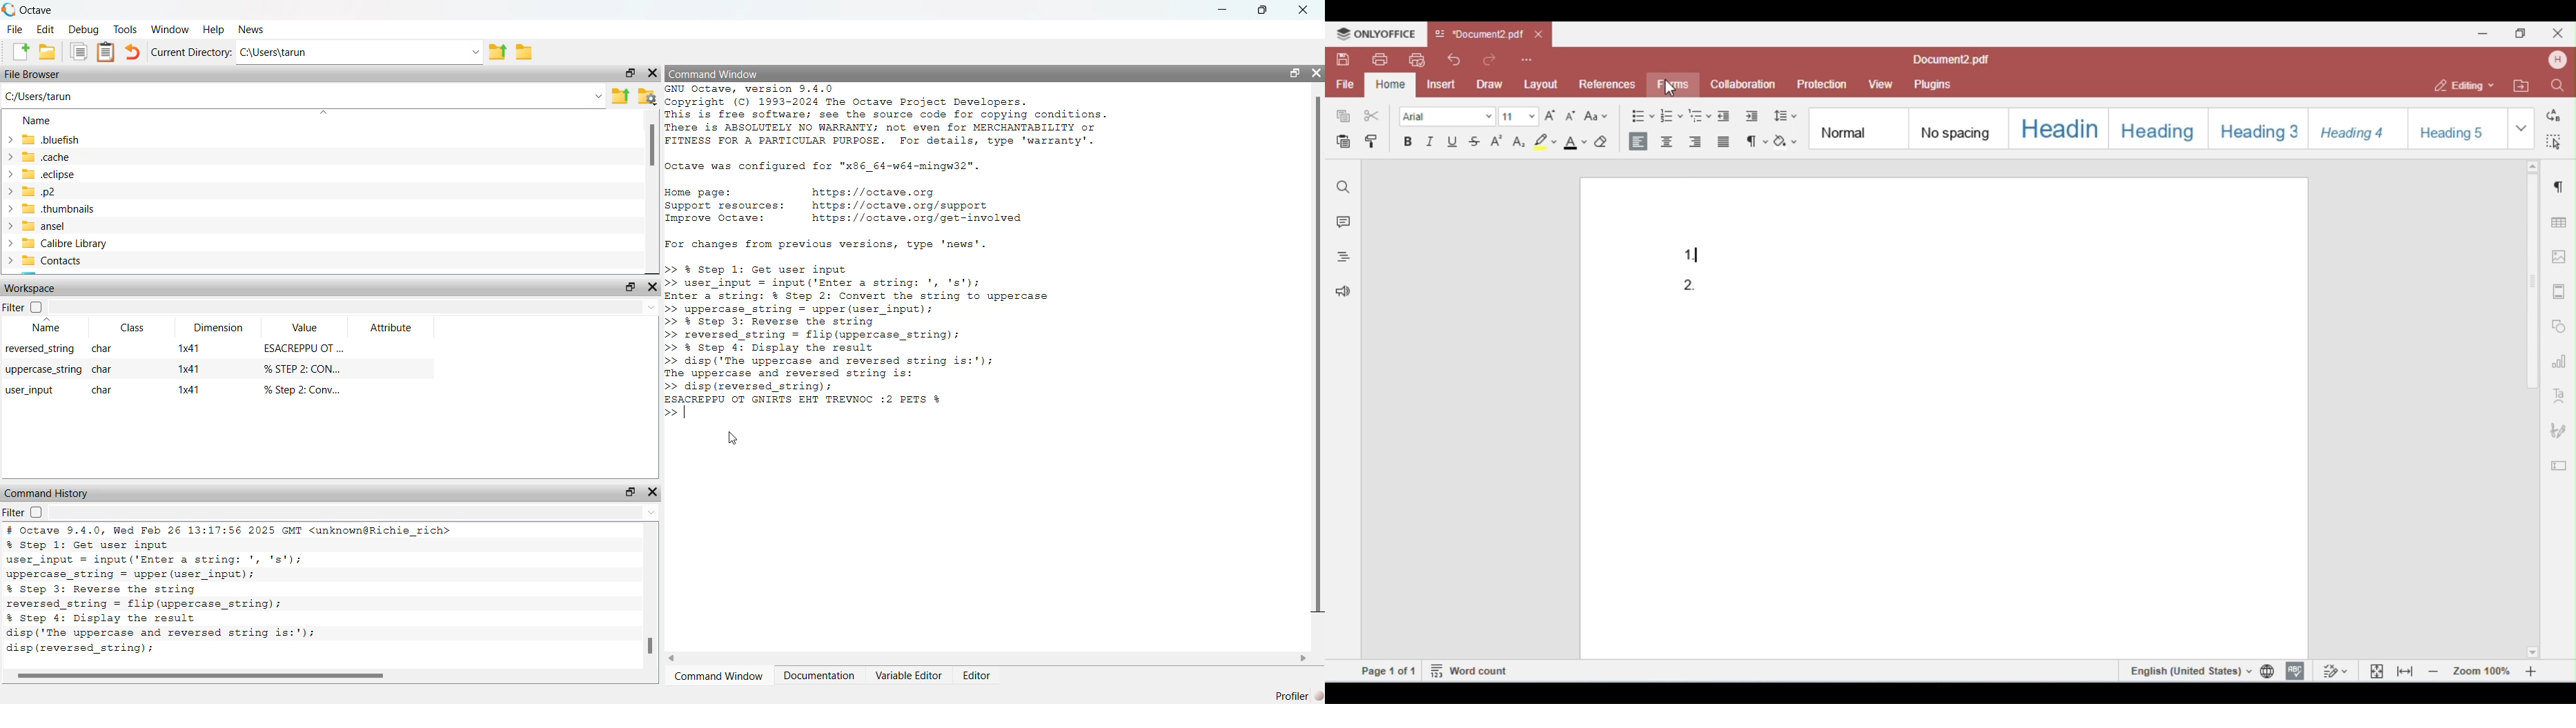 The height and width of the screenshot is (728, 2576). Describe the element at coordinates (827, 366) in the screenshot. I see `code to display the result` at that location.